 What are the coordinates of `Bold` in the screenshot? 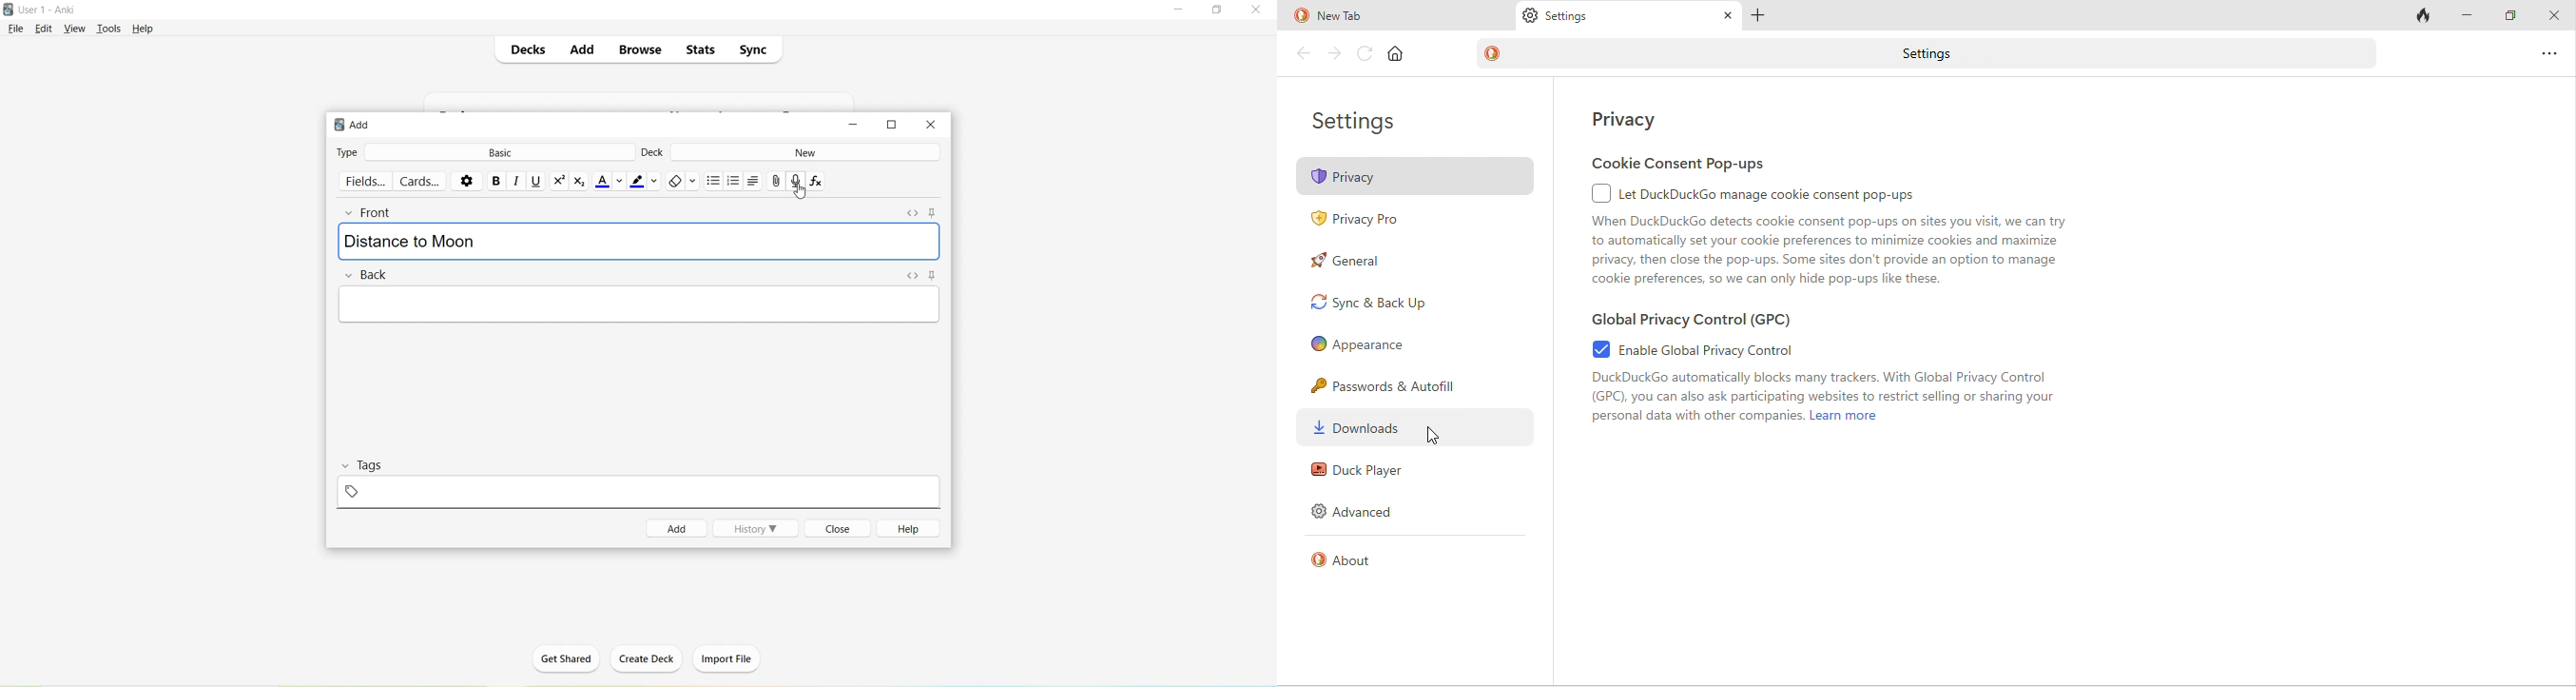 It's located at (496, 180).